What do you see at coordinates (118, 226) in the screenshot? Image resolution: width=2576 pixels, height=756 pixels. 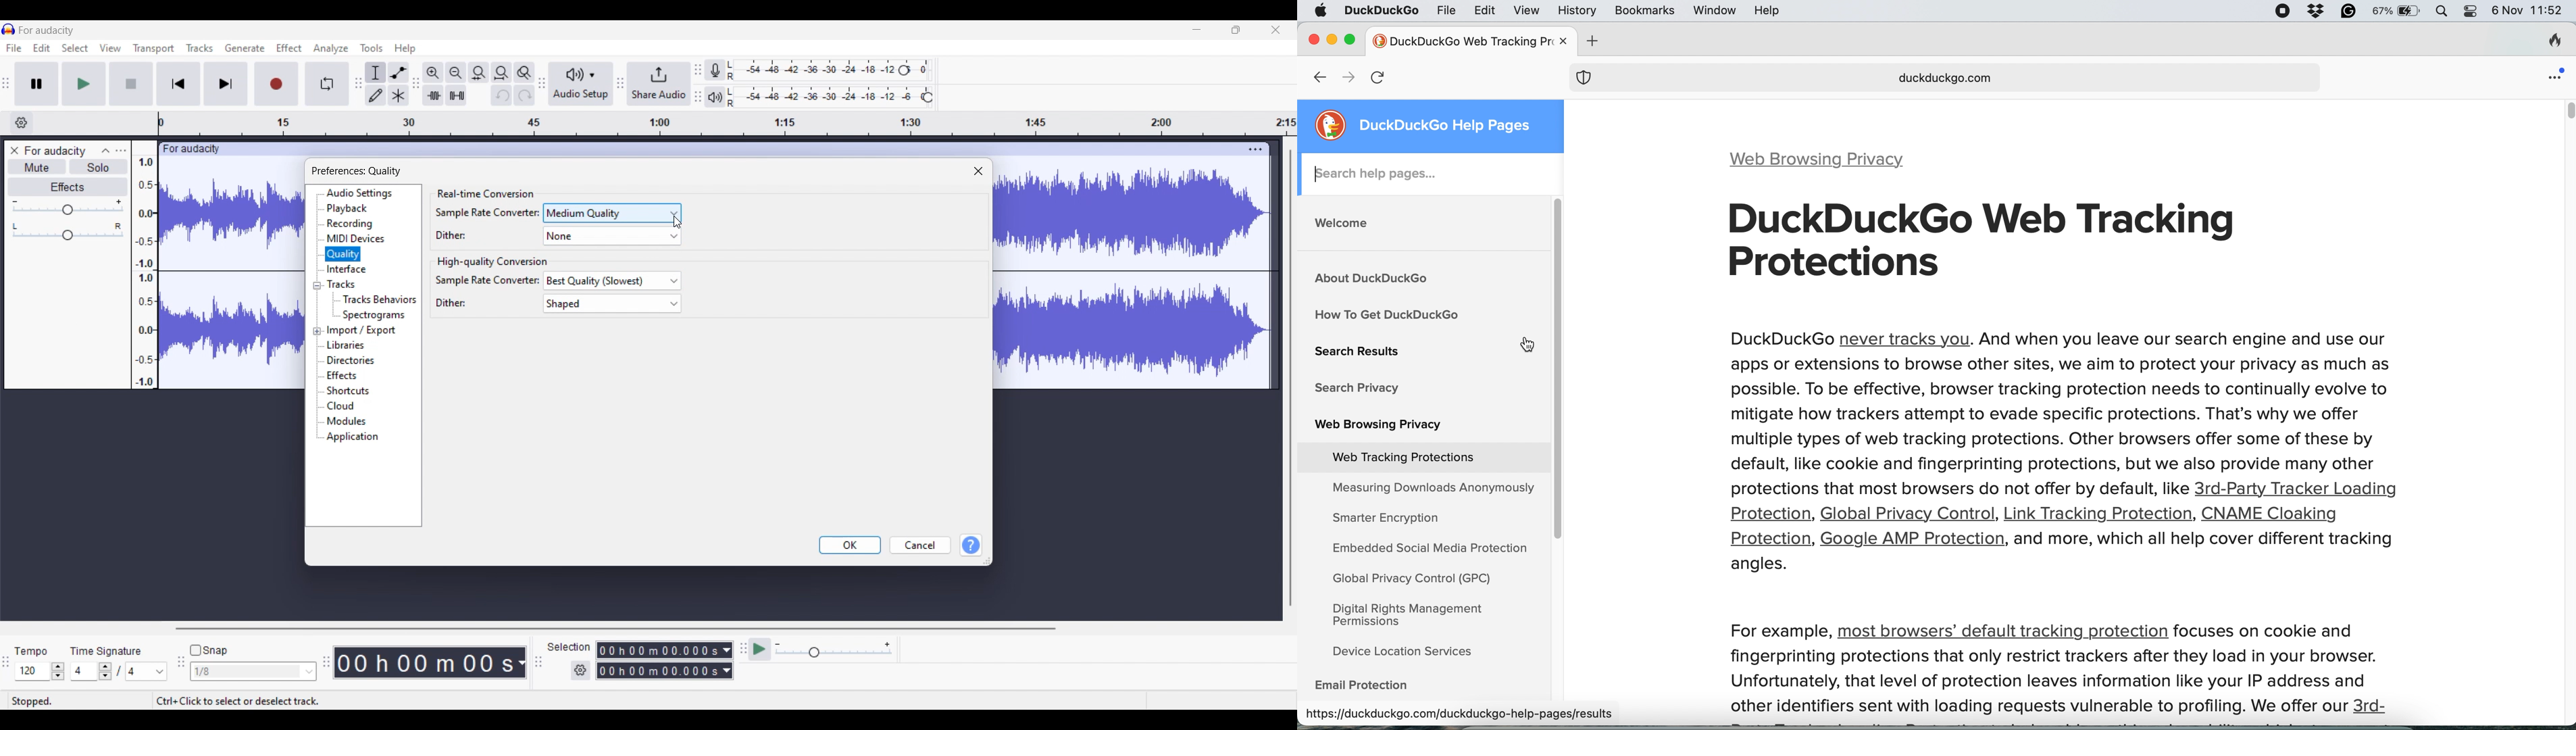 I see `Pan to right` at bounding box center [118, 226].